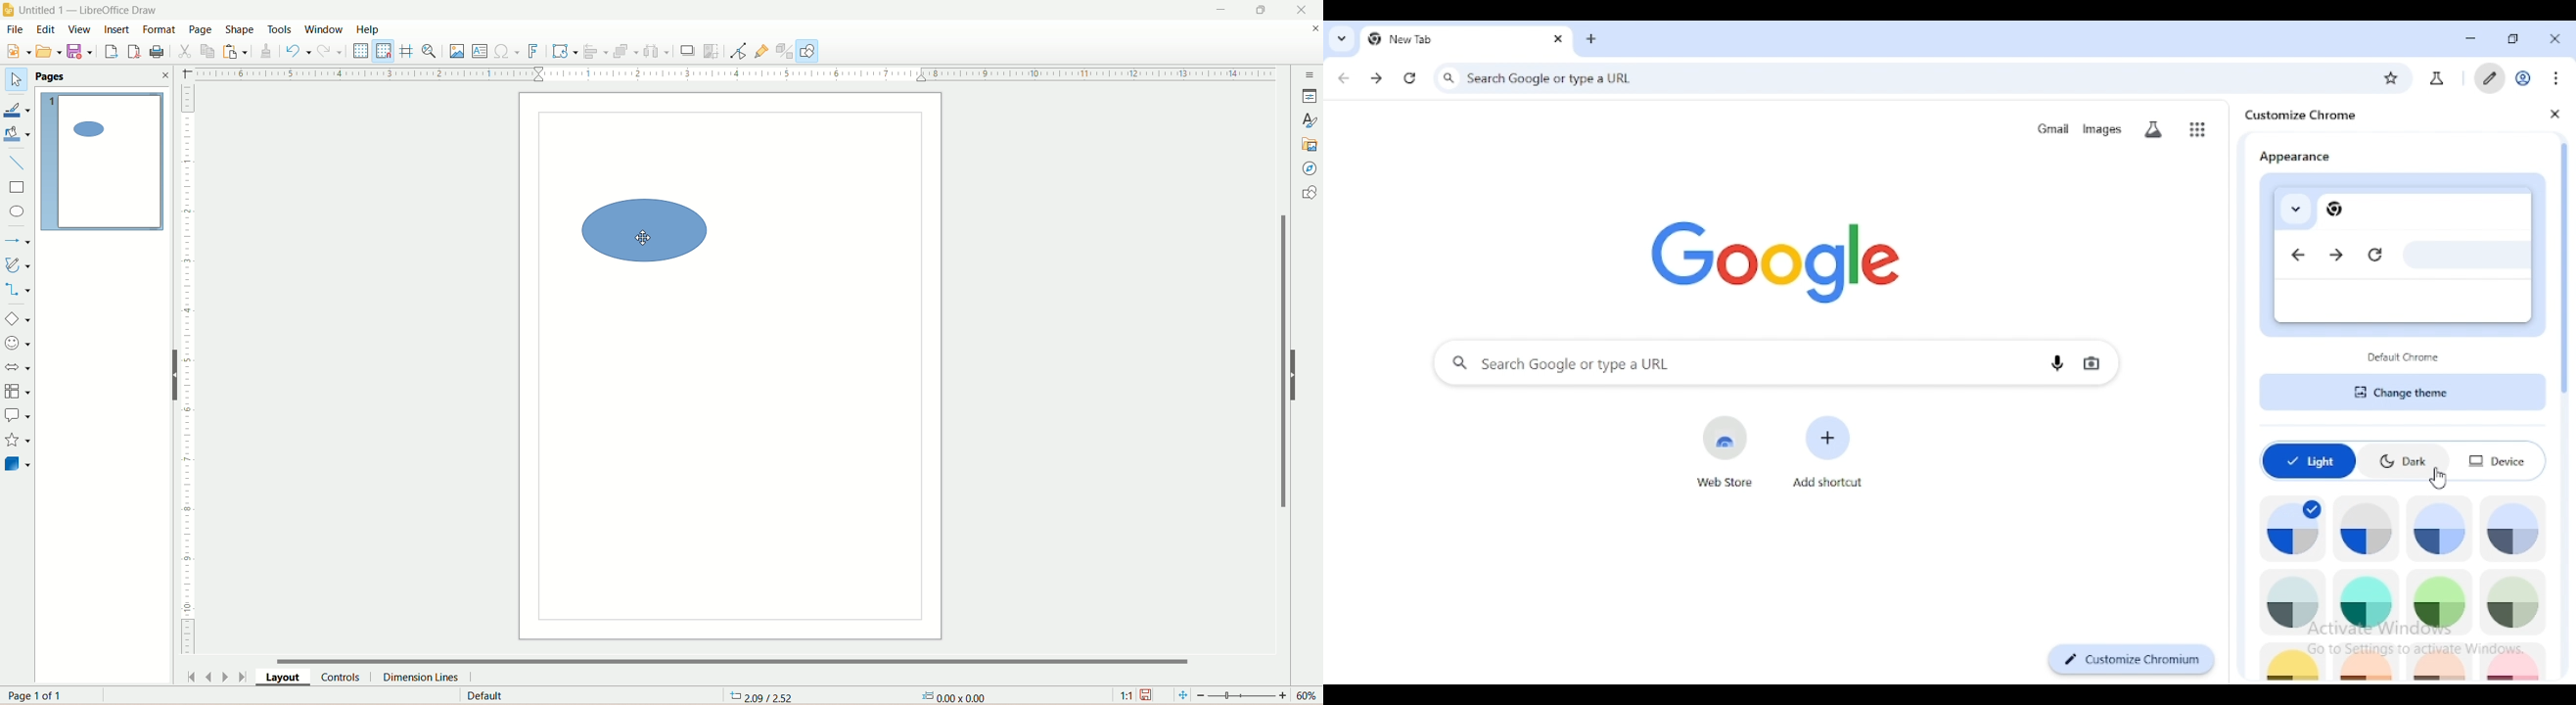  I want to click on shape, so click(242, 29).